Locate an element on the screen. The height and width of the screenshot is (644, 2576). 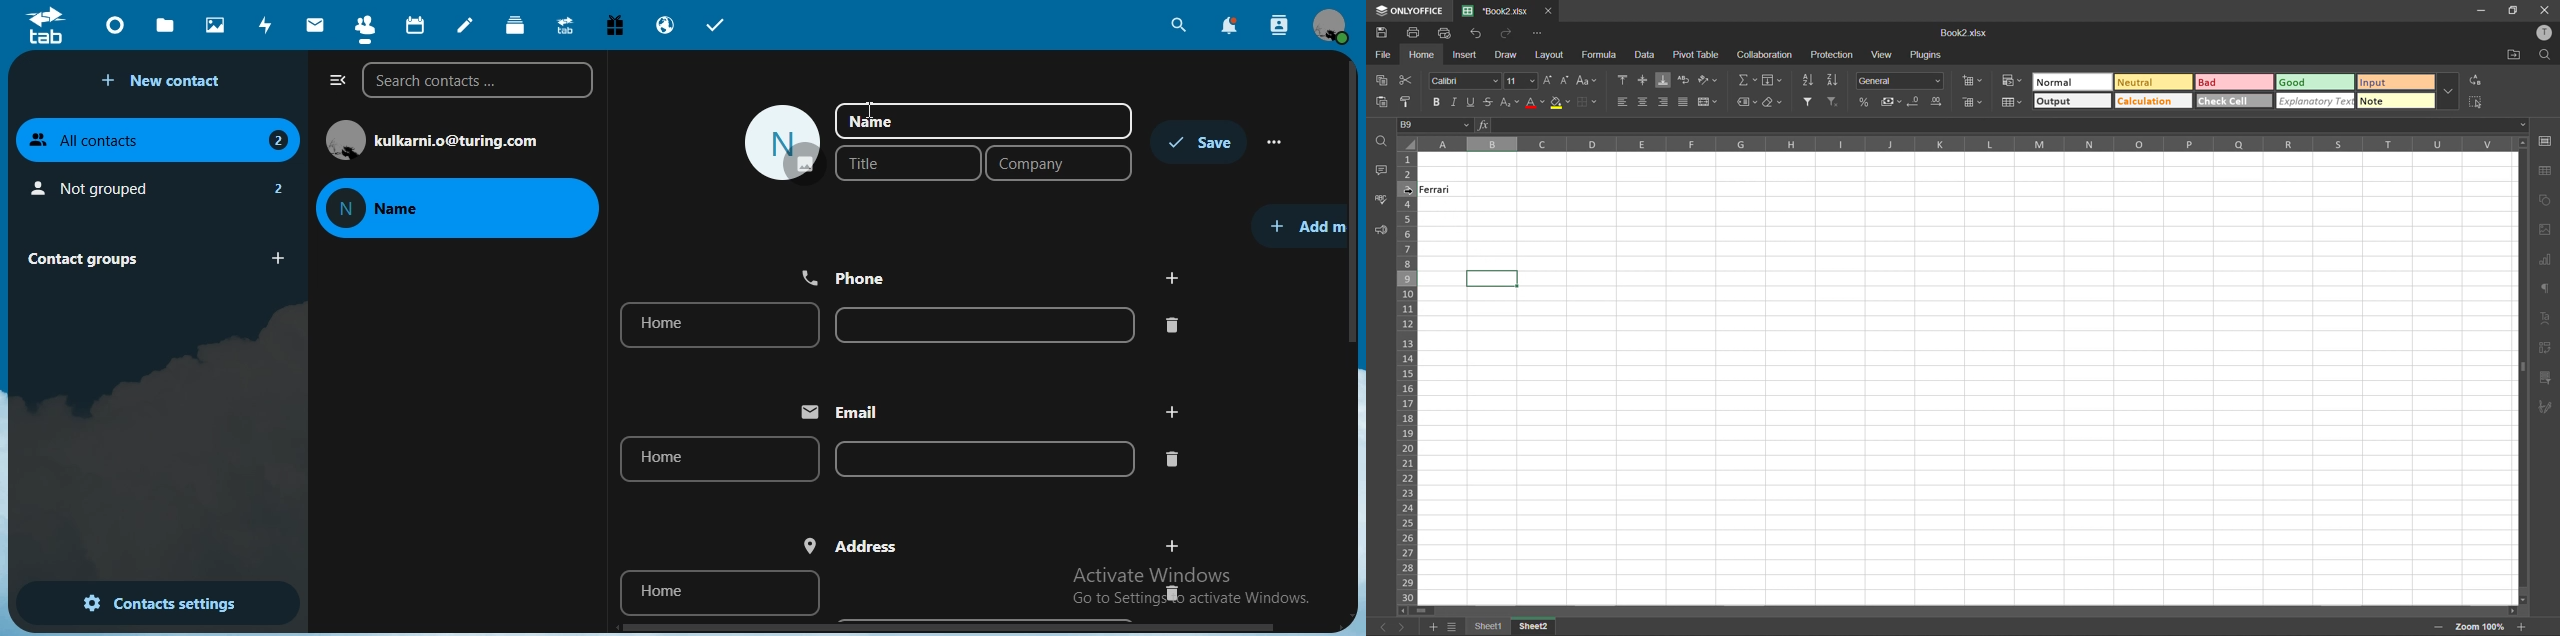
replace is located at coordinates (2479, 82).